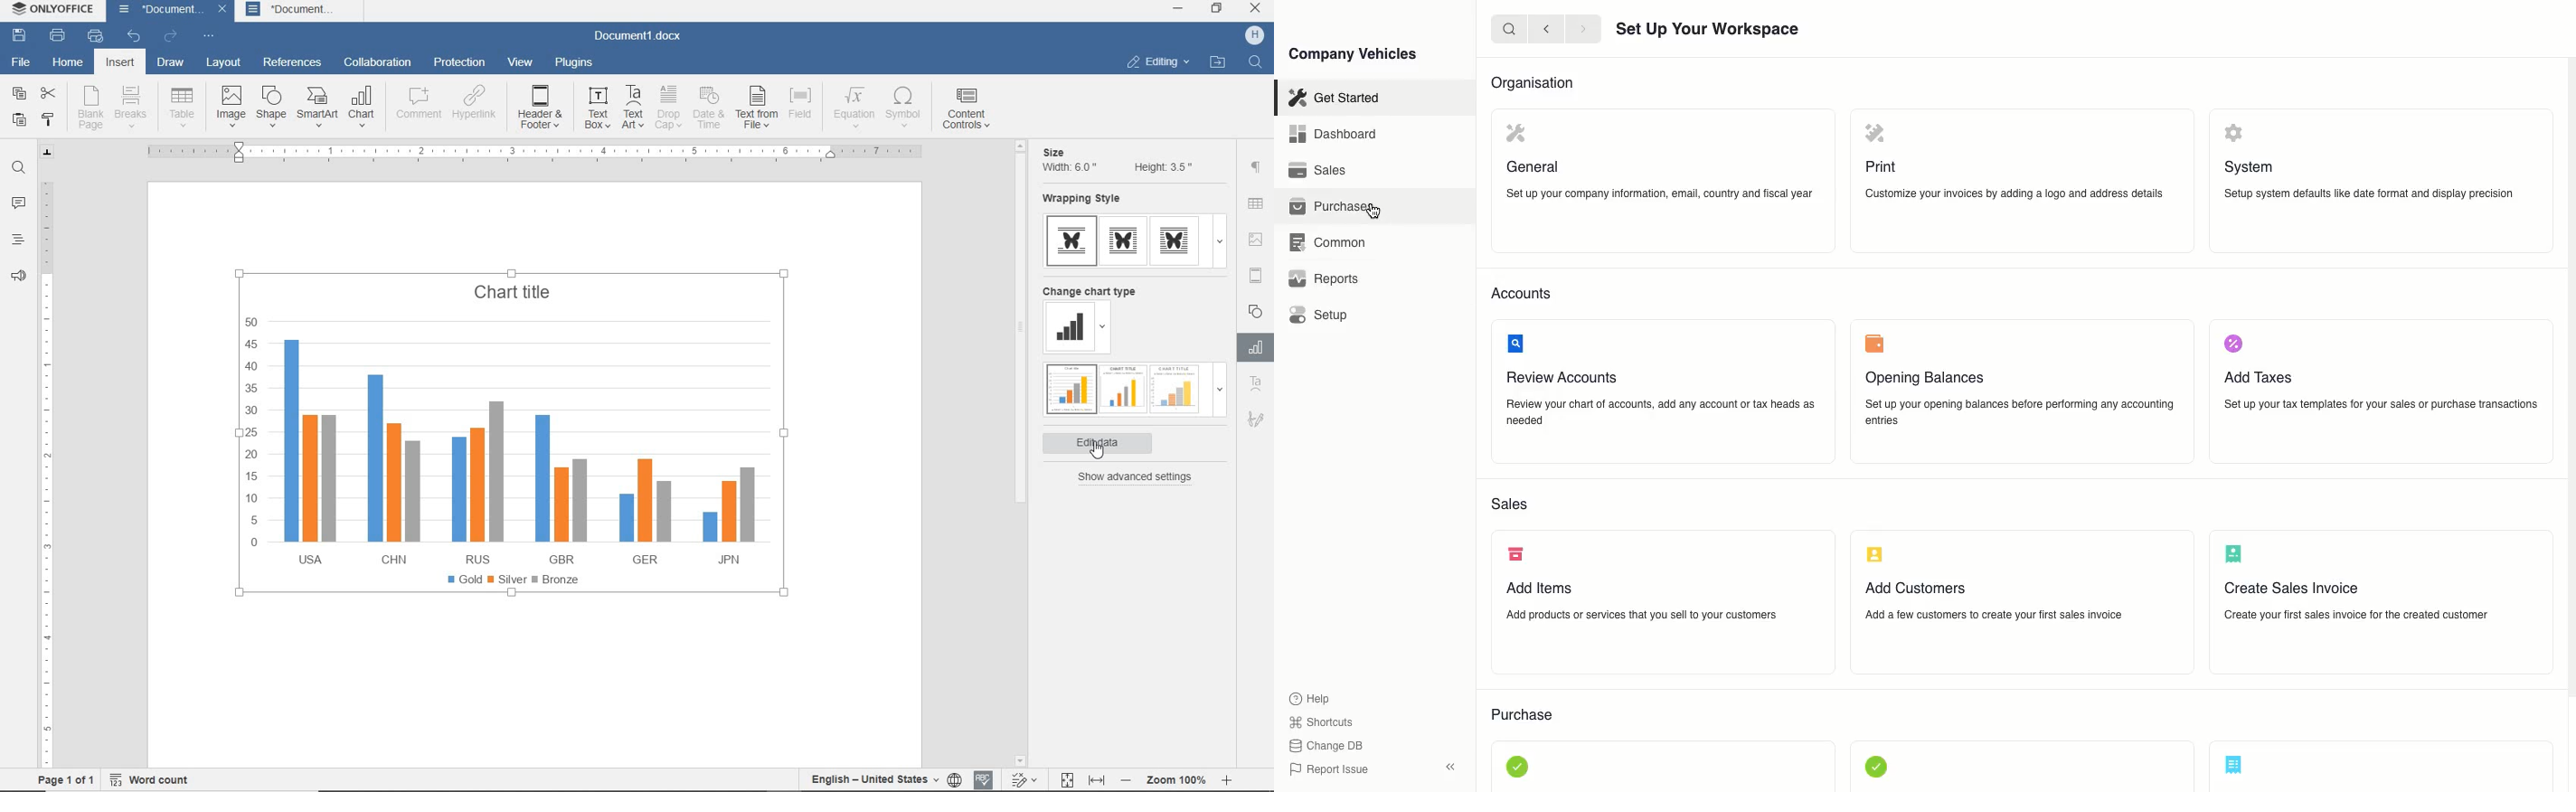 The height and width of the screenshot is (812, 2576). I want to click on icon, so click(1875, 136).